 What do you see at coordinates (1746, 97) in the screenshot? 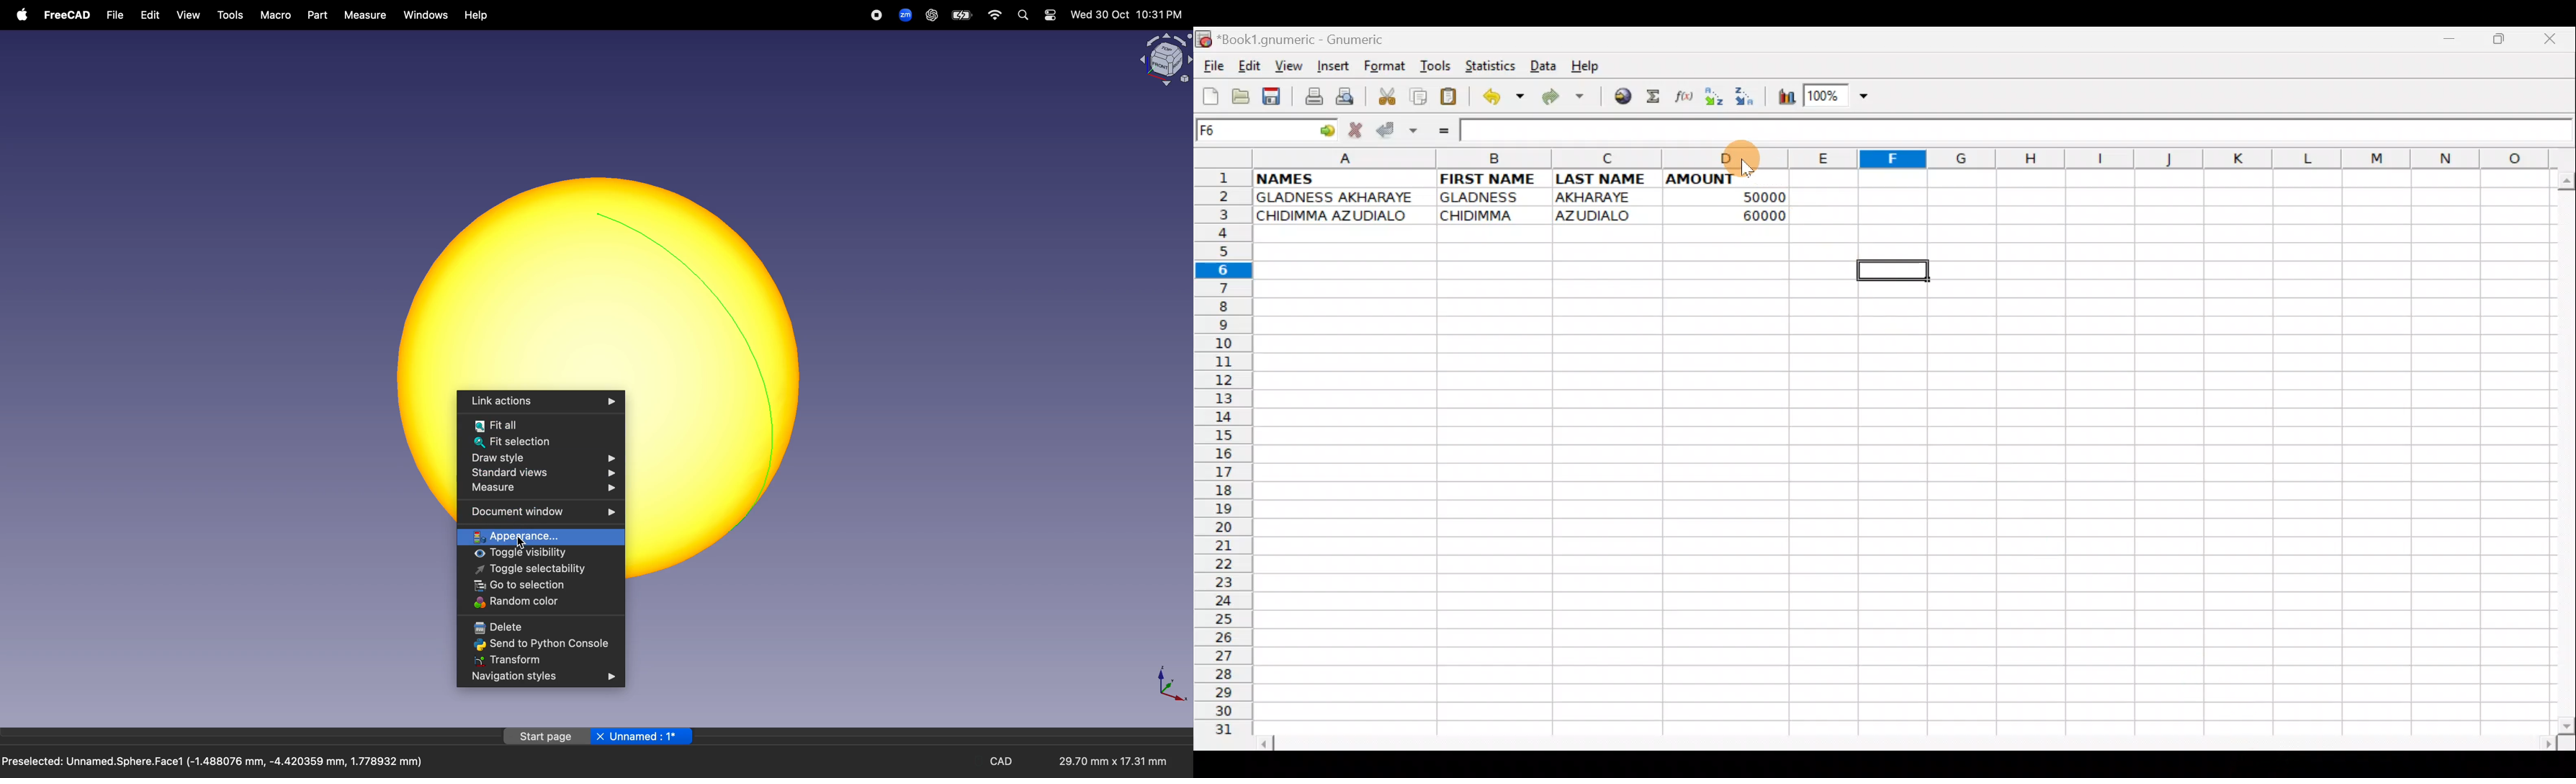
I see `Sort Descending order` at bounding box center [1746, 97].